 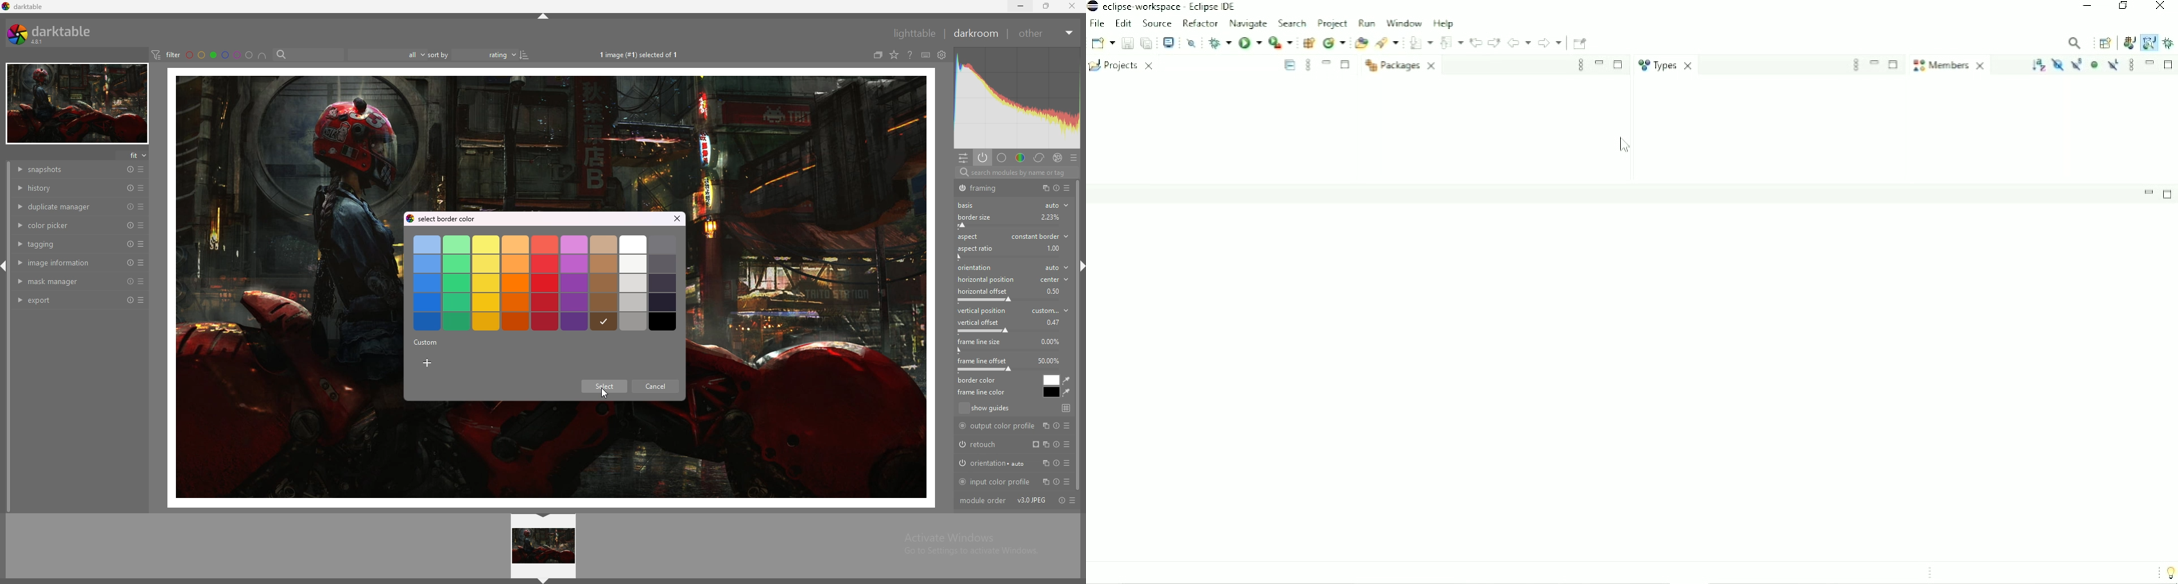 I want to click on , so click(x=1054, y=217).